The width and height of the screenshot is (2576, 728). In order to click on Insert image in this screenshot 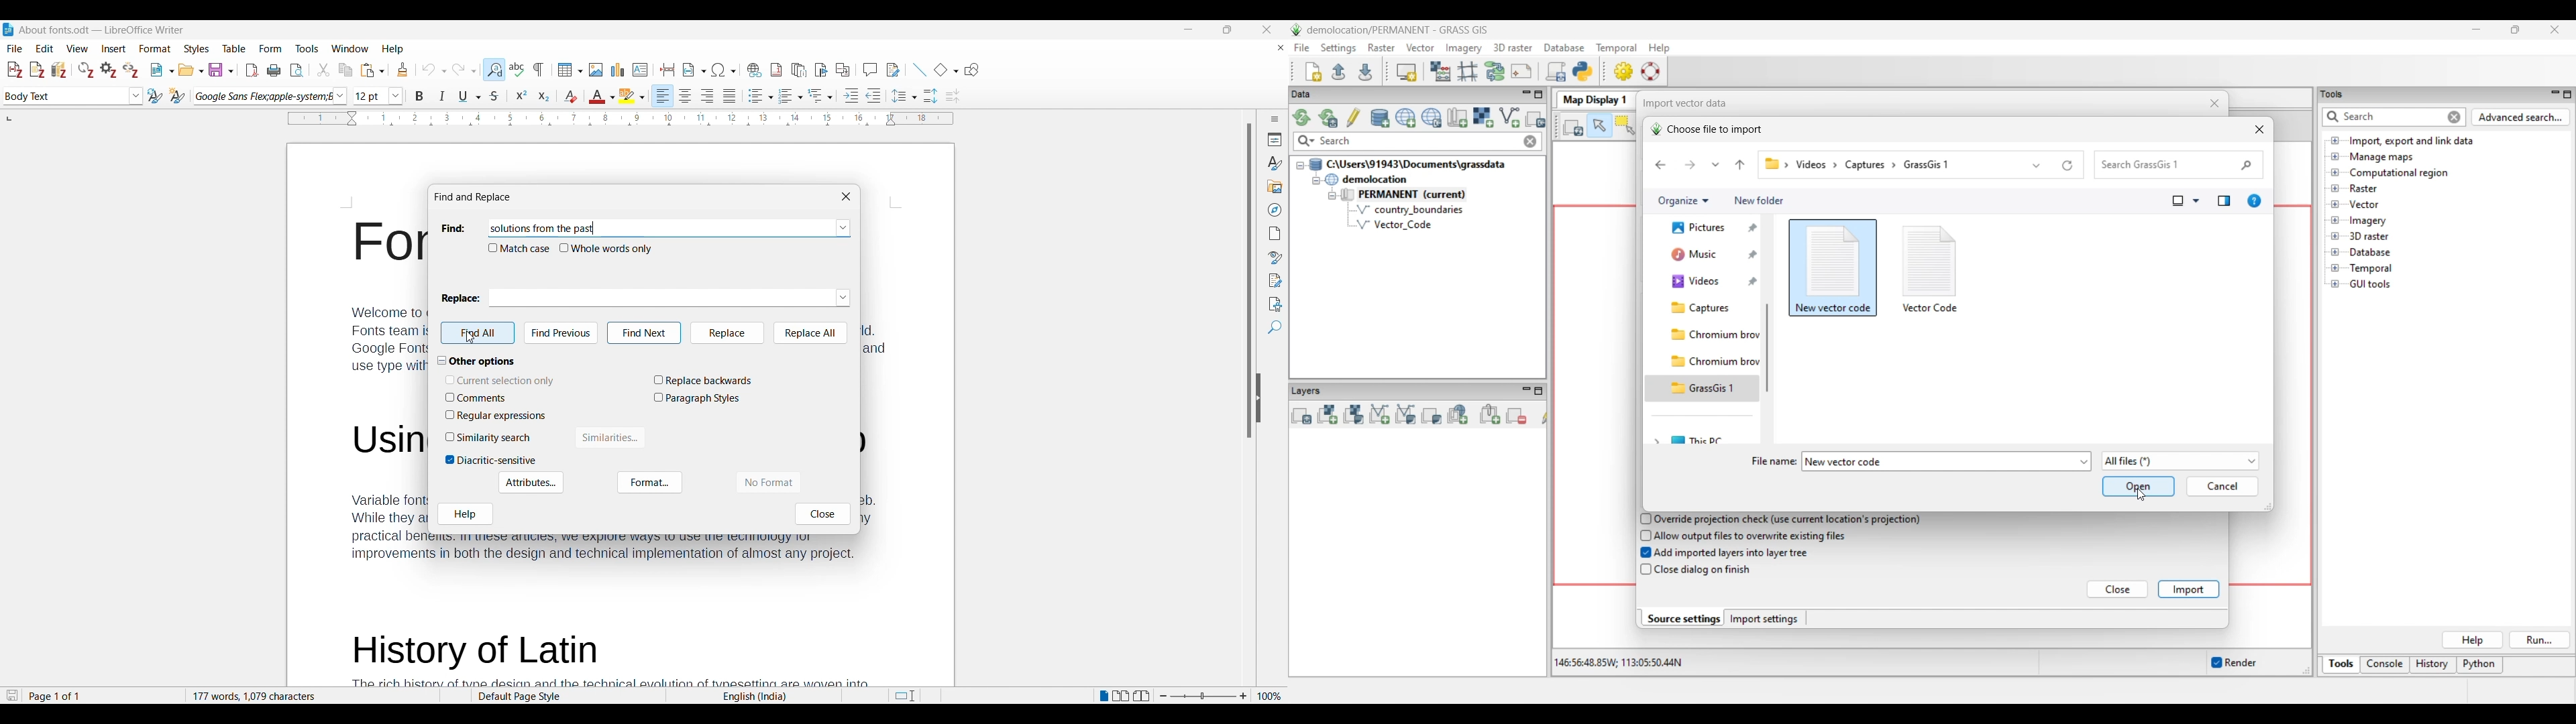, I will do `click(596, 70)`.